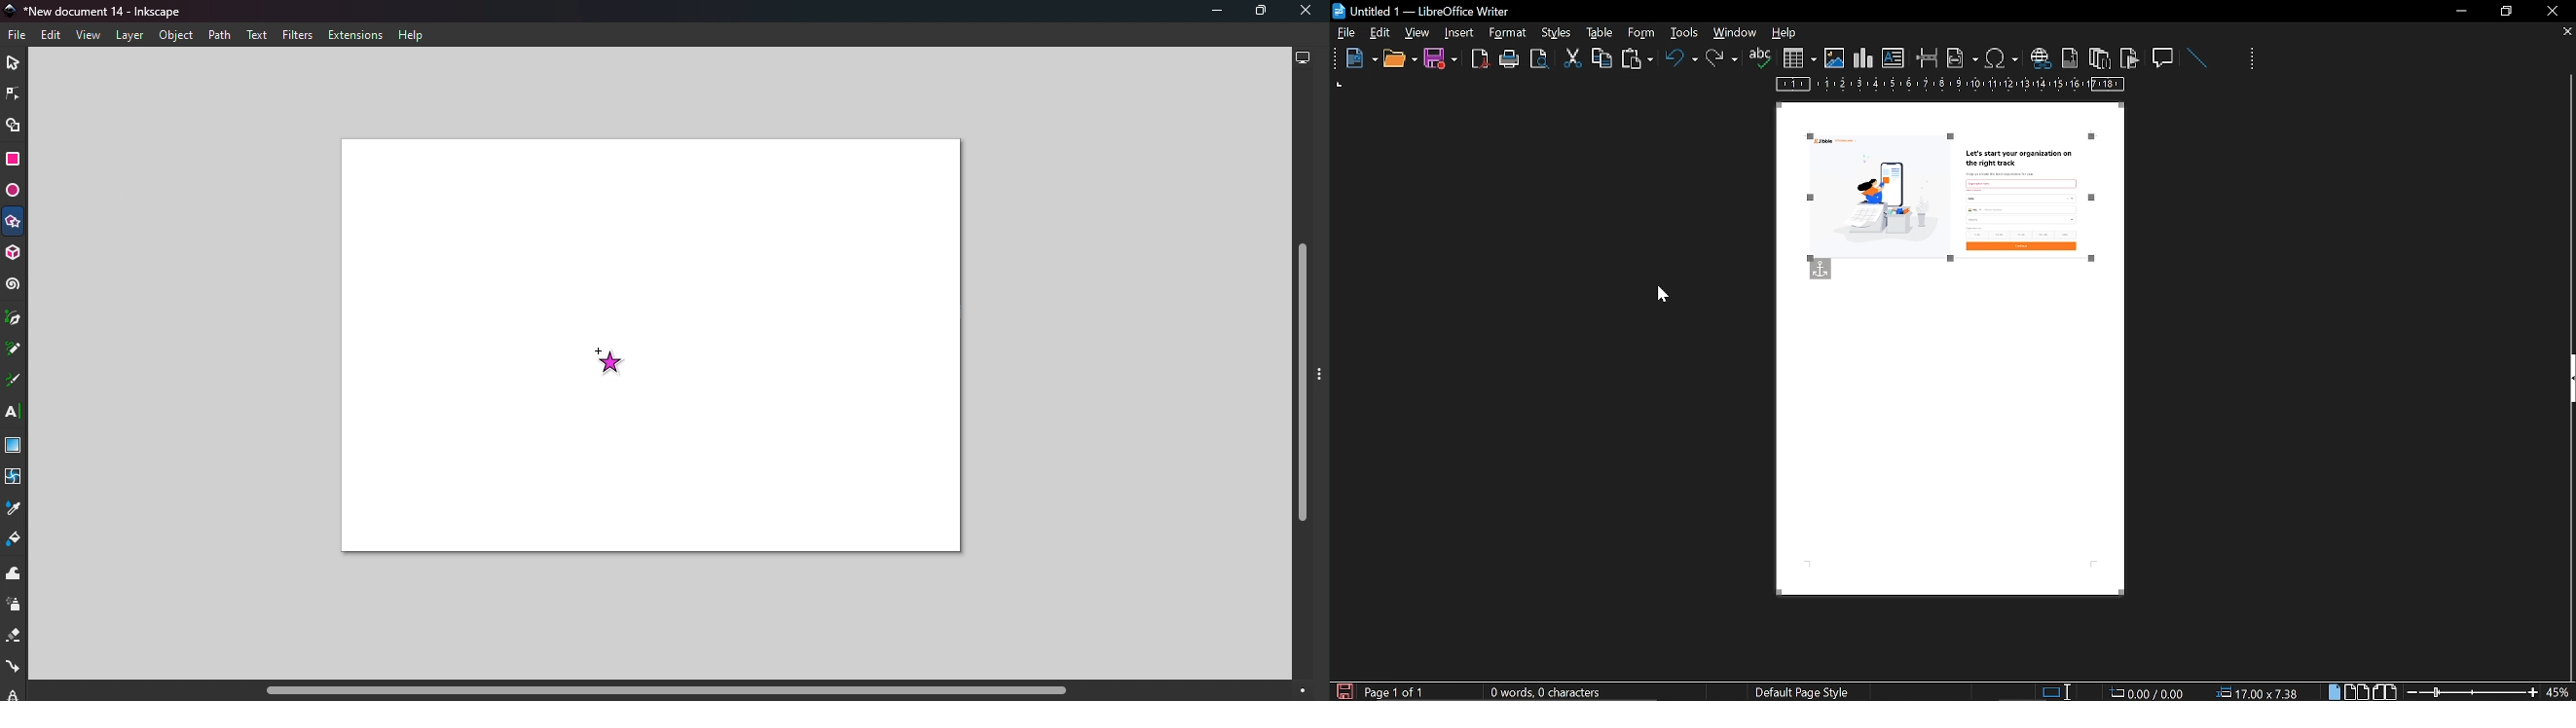  What do you see at coordinates (2068, 57) in the screenshot?
I see `insert footnote` at bounding box center [2068, 57].